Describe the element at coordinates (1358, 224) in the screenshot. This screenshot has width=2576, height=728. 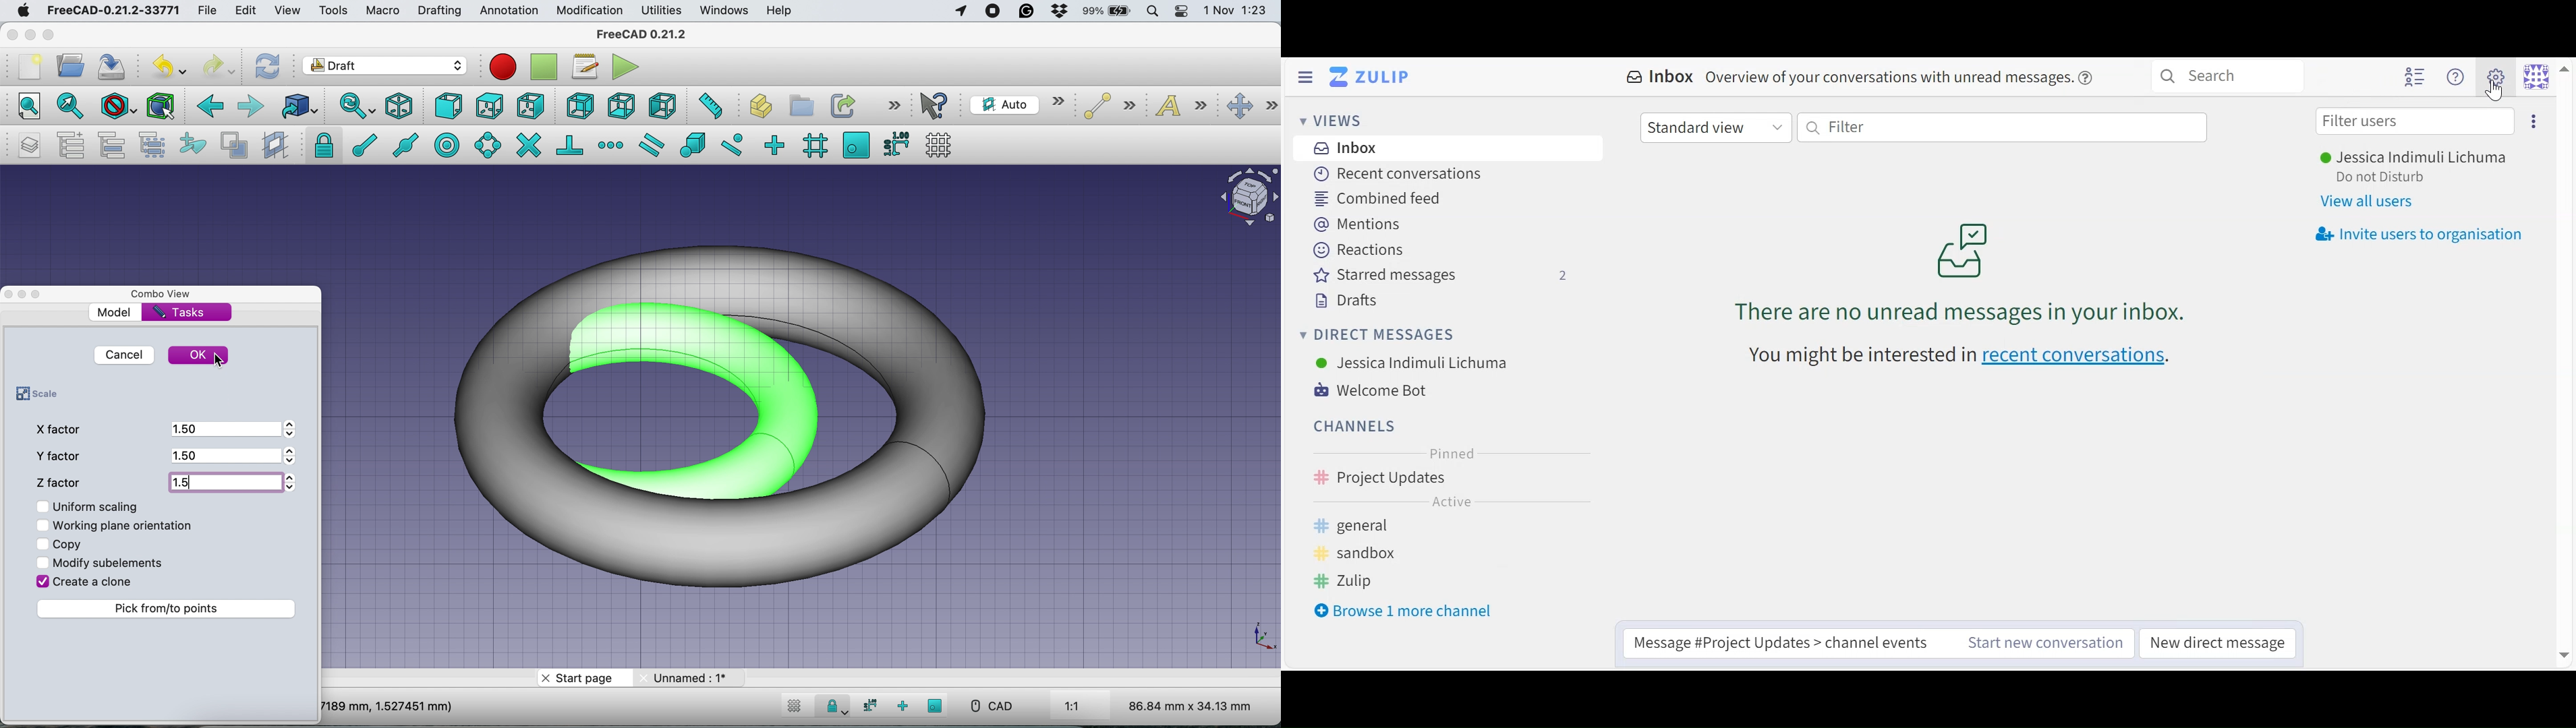
I see `Mentions` at that location.